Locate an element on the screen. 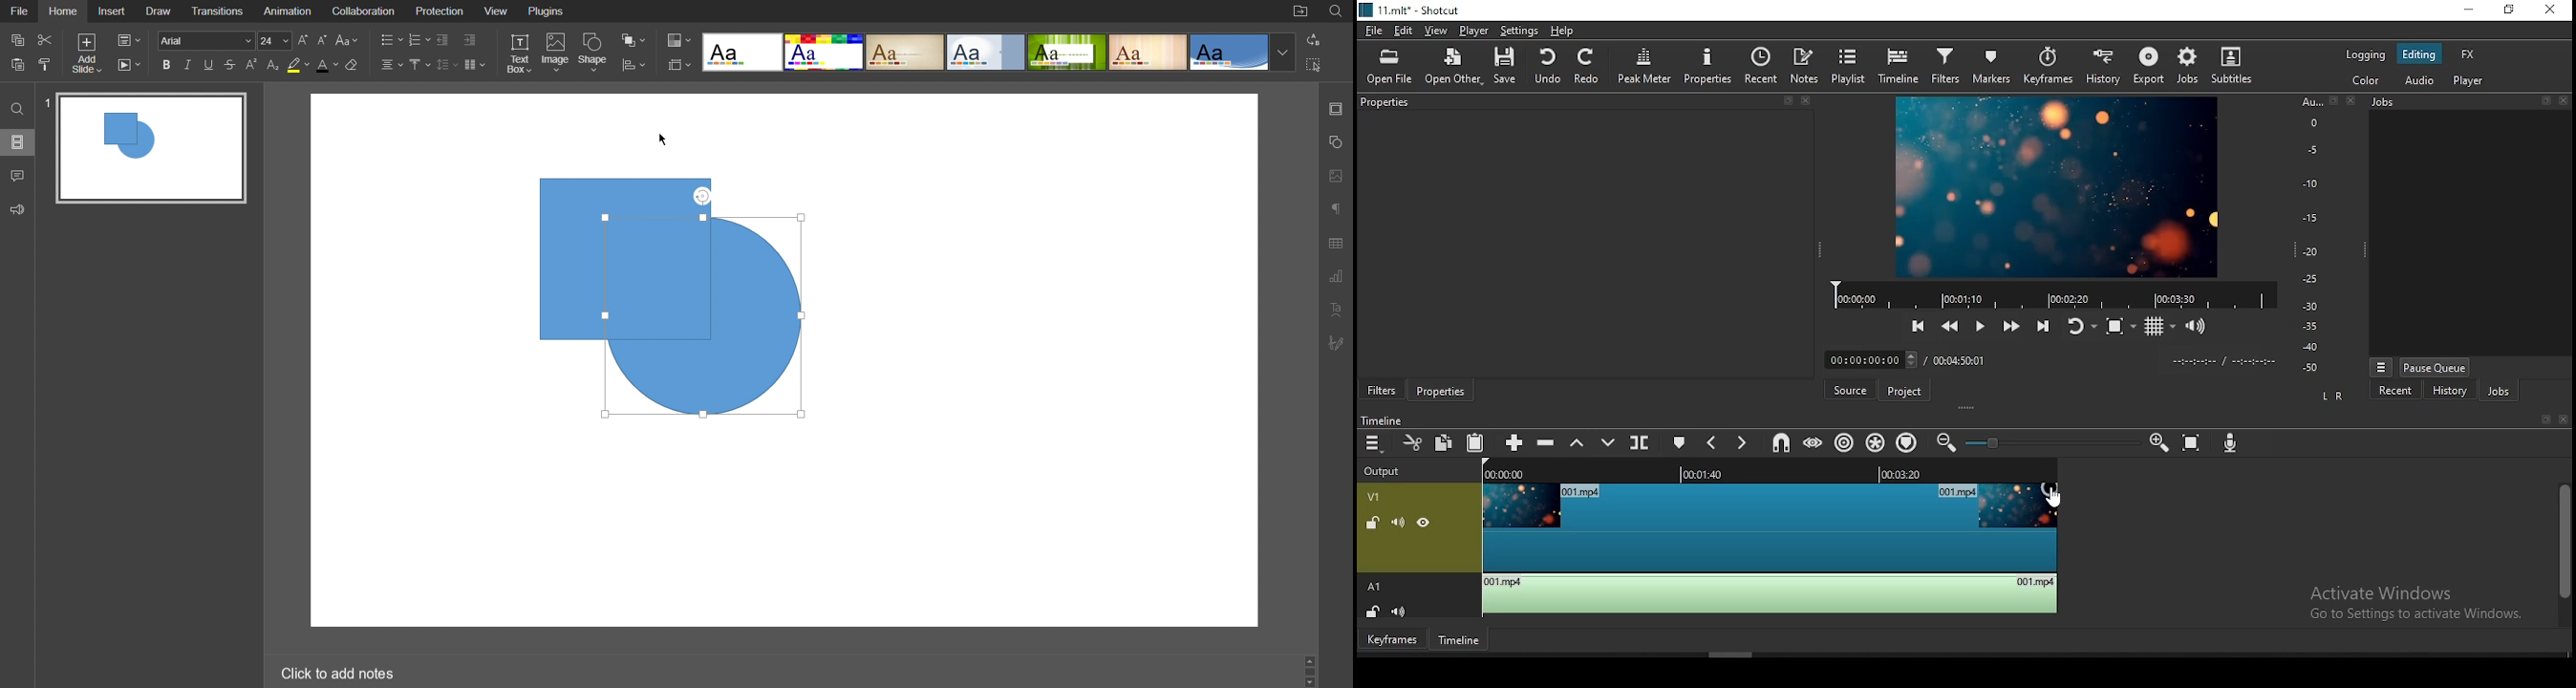 The image size is (2576, 700). Blank is located at coordinates (742, 52).